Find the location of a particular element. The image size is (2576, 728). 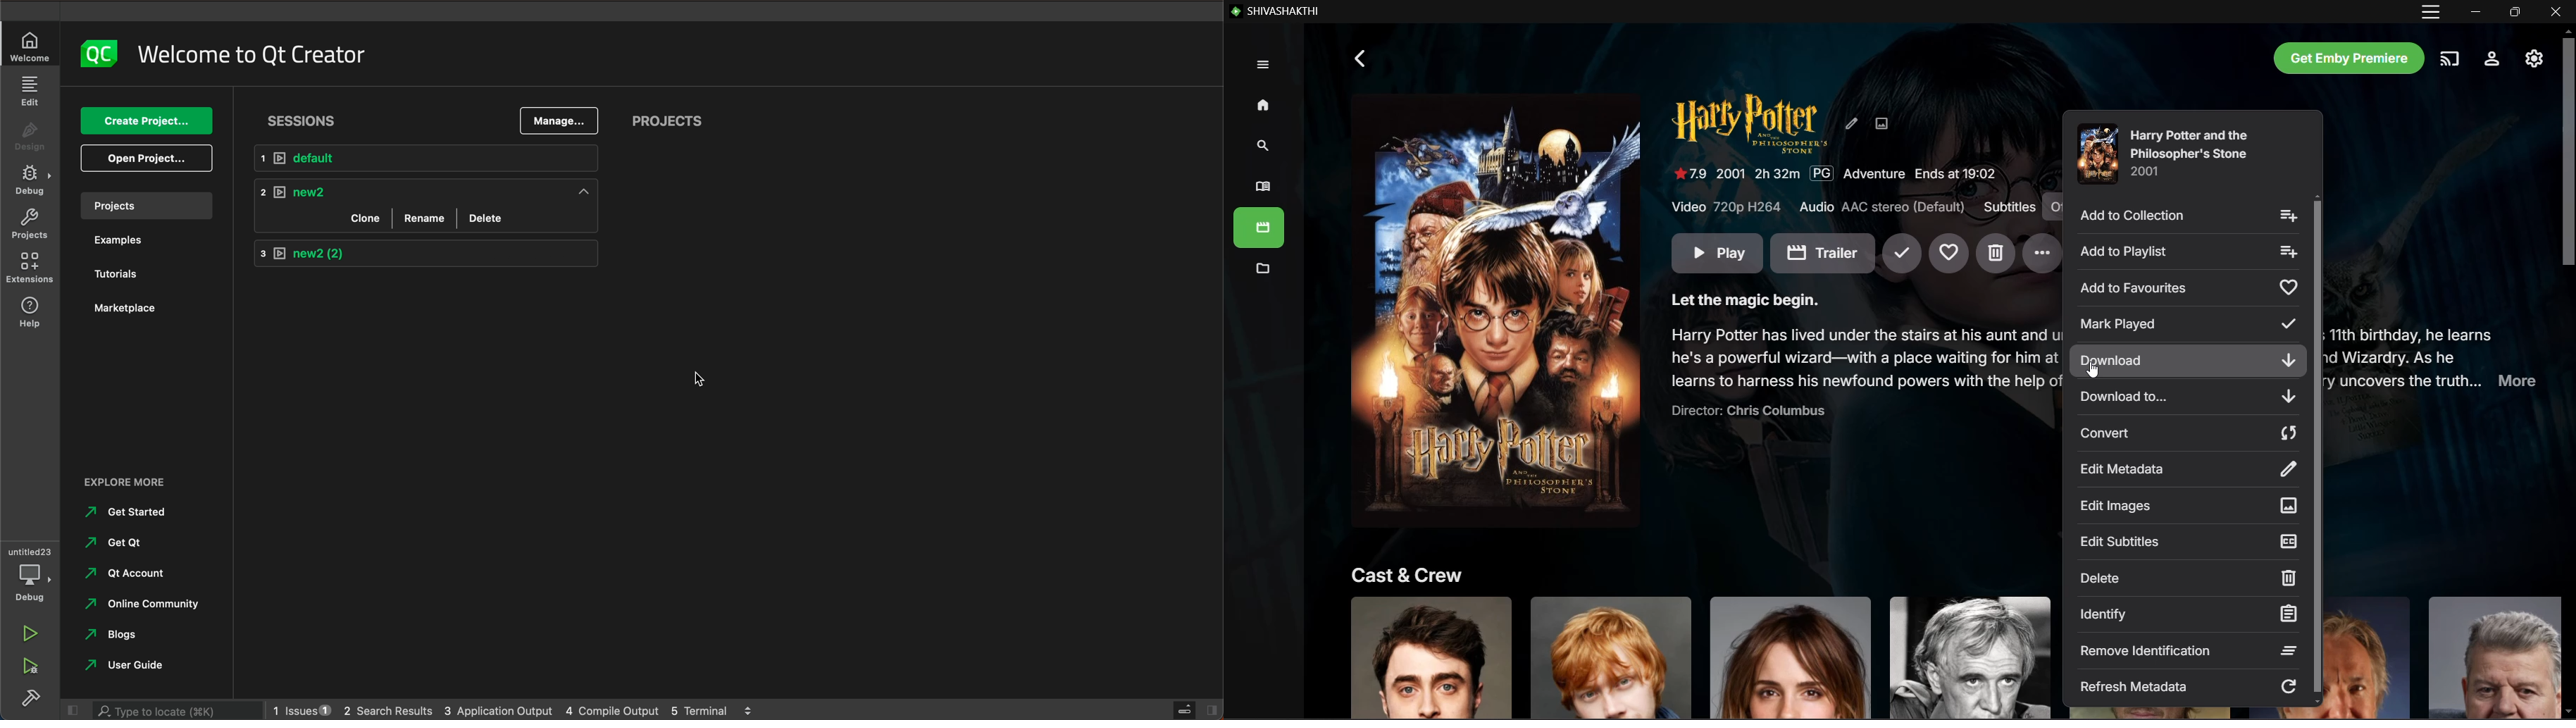

search results is located at coordinates (388, 708).